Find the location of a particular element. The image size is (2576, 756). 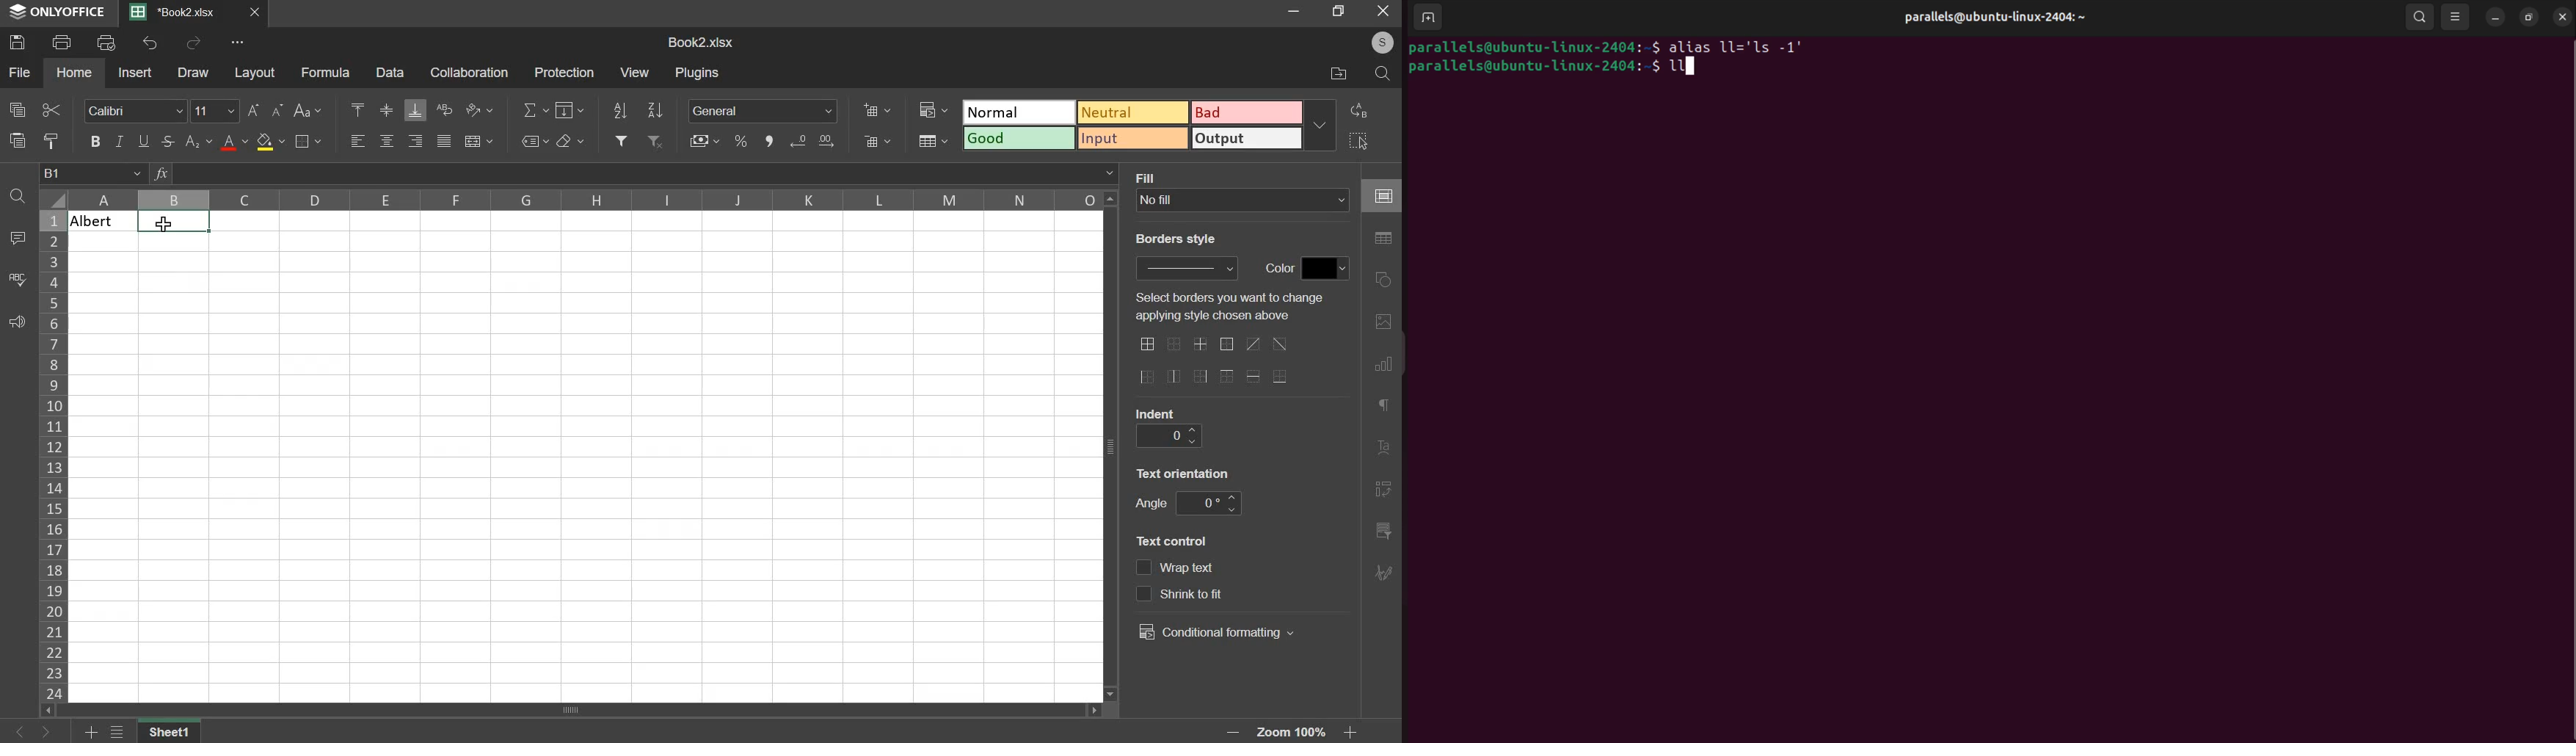

 is located at coordinates (1386, 573).